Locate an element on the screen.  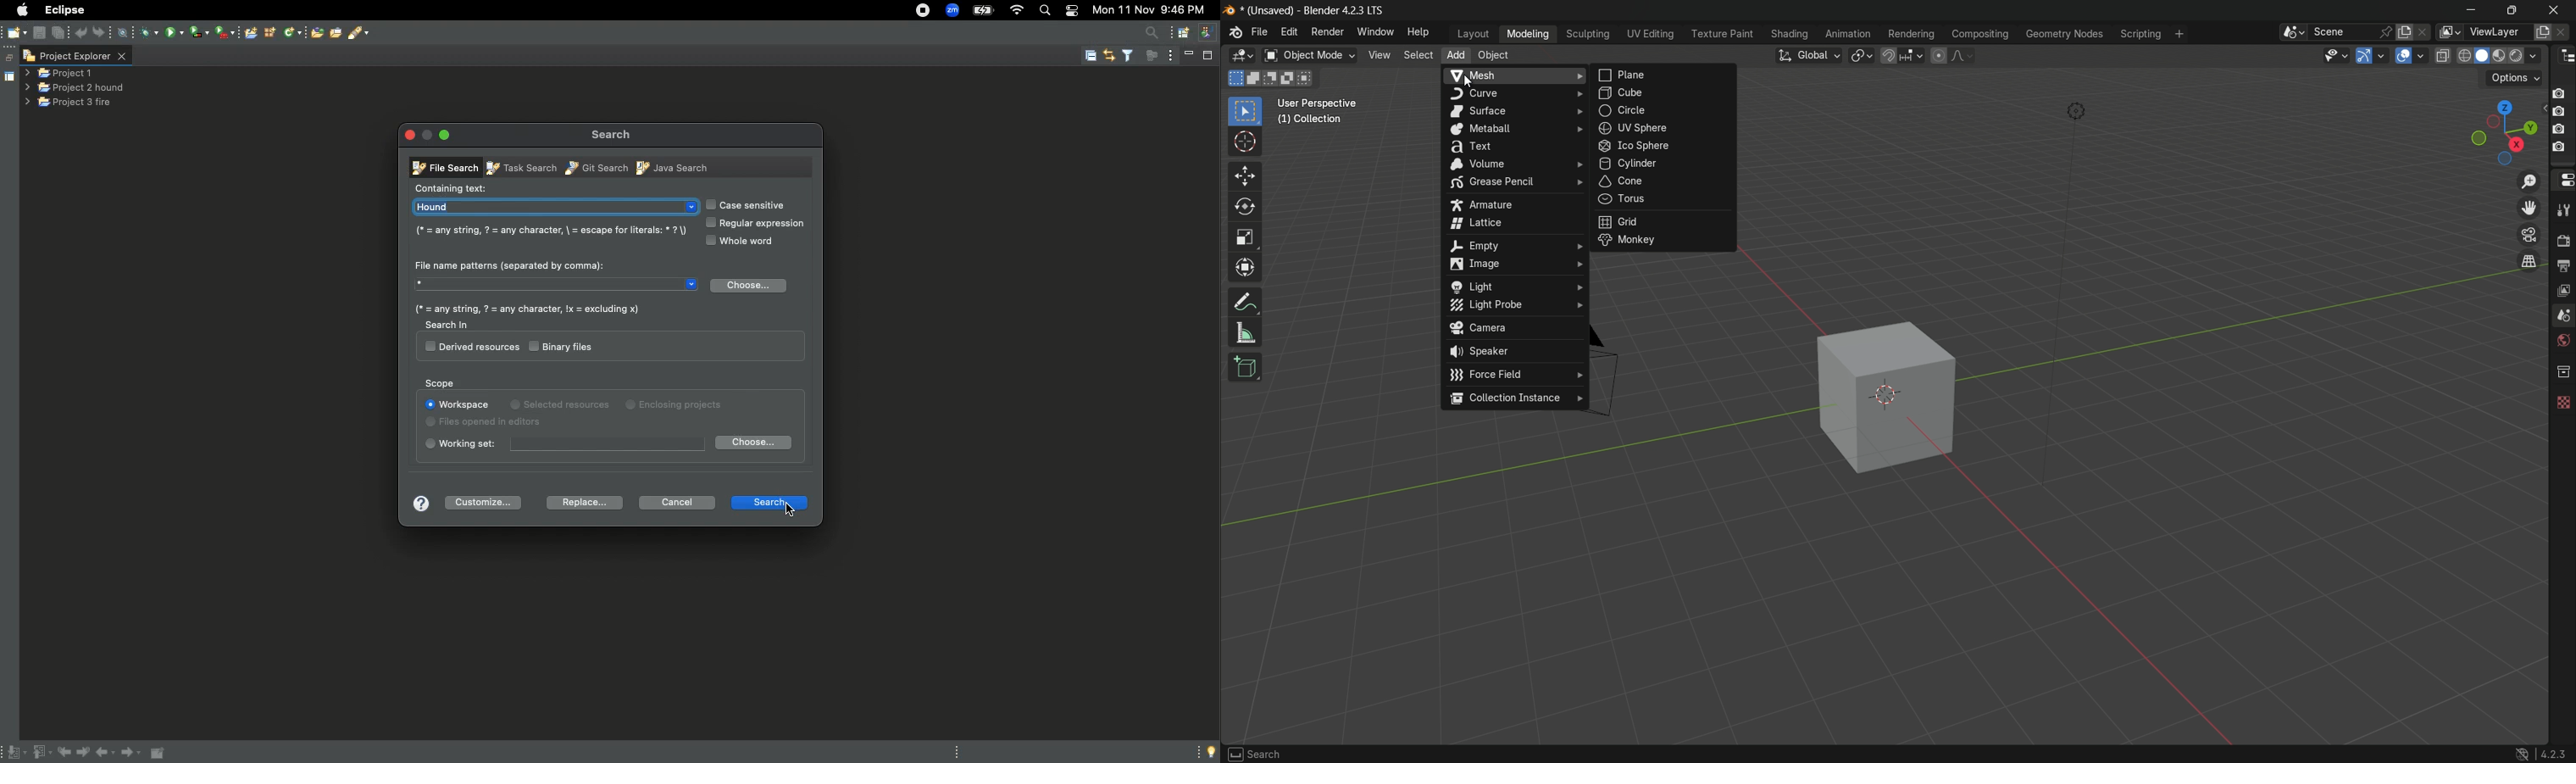
view layer is located at coordinates (2564, 290).